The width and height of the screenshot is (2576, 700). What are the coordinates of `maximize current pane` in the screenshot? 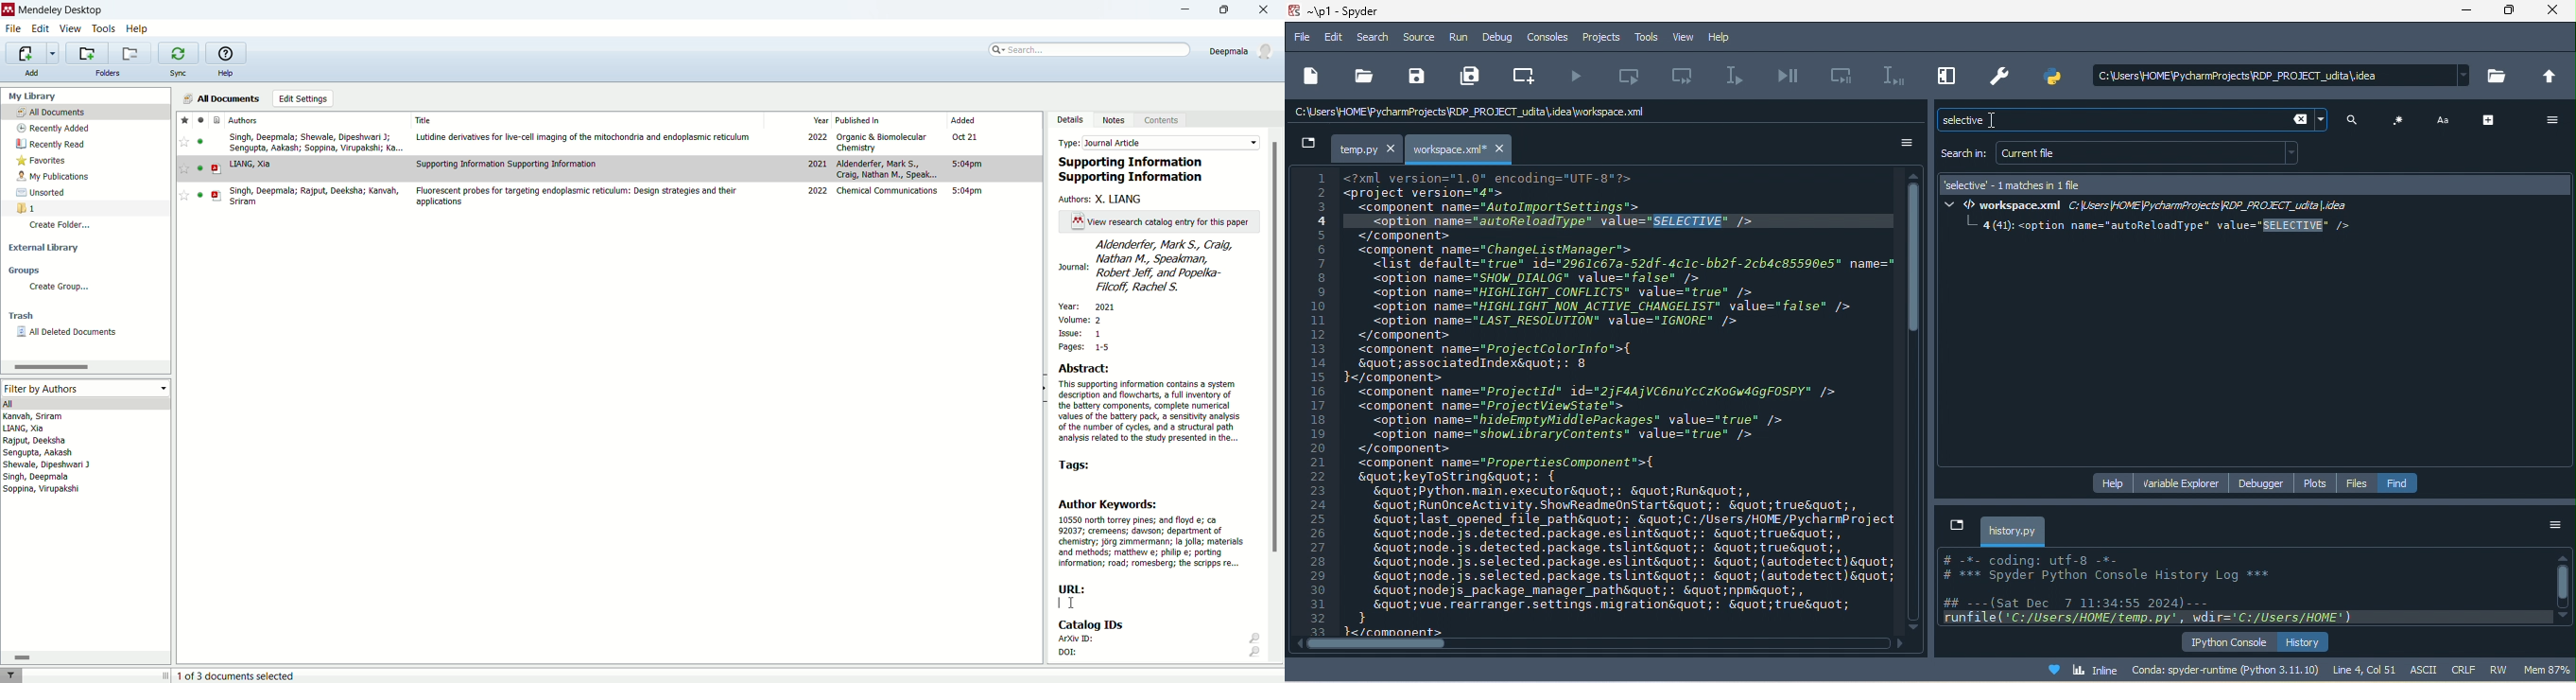 It's located at (1944, 79).